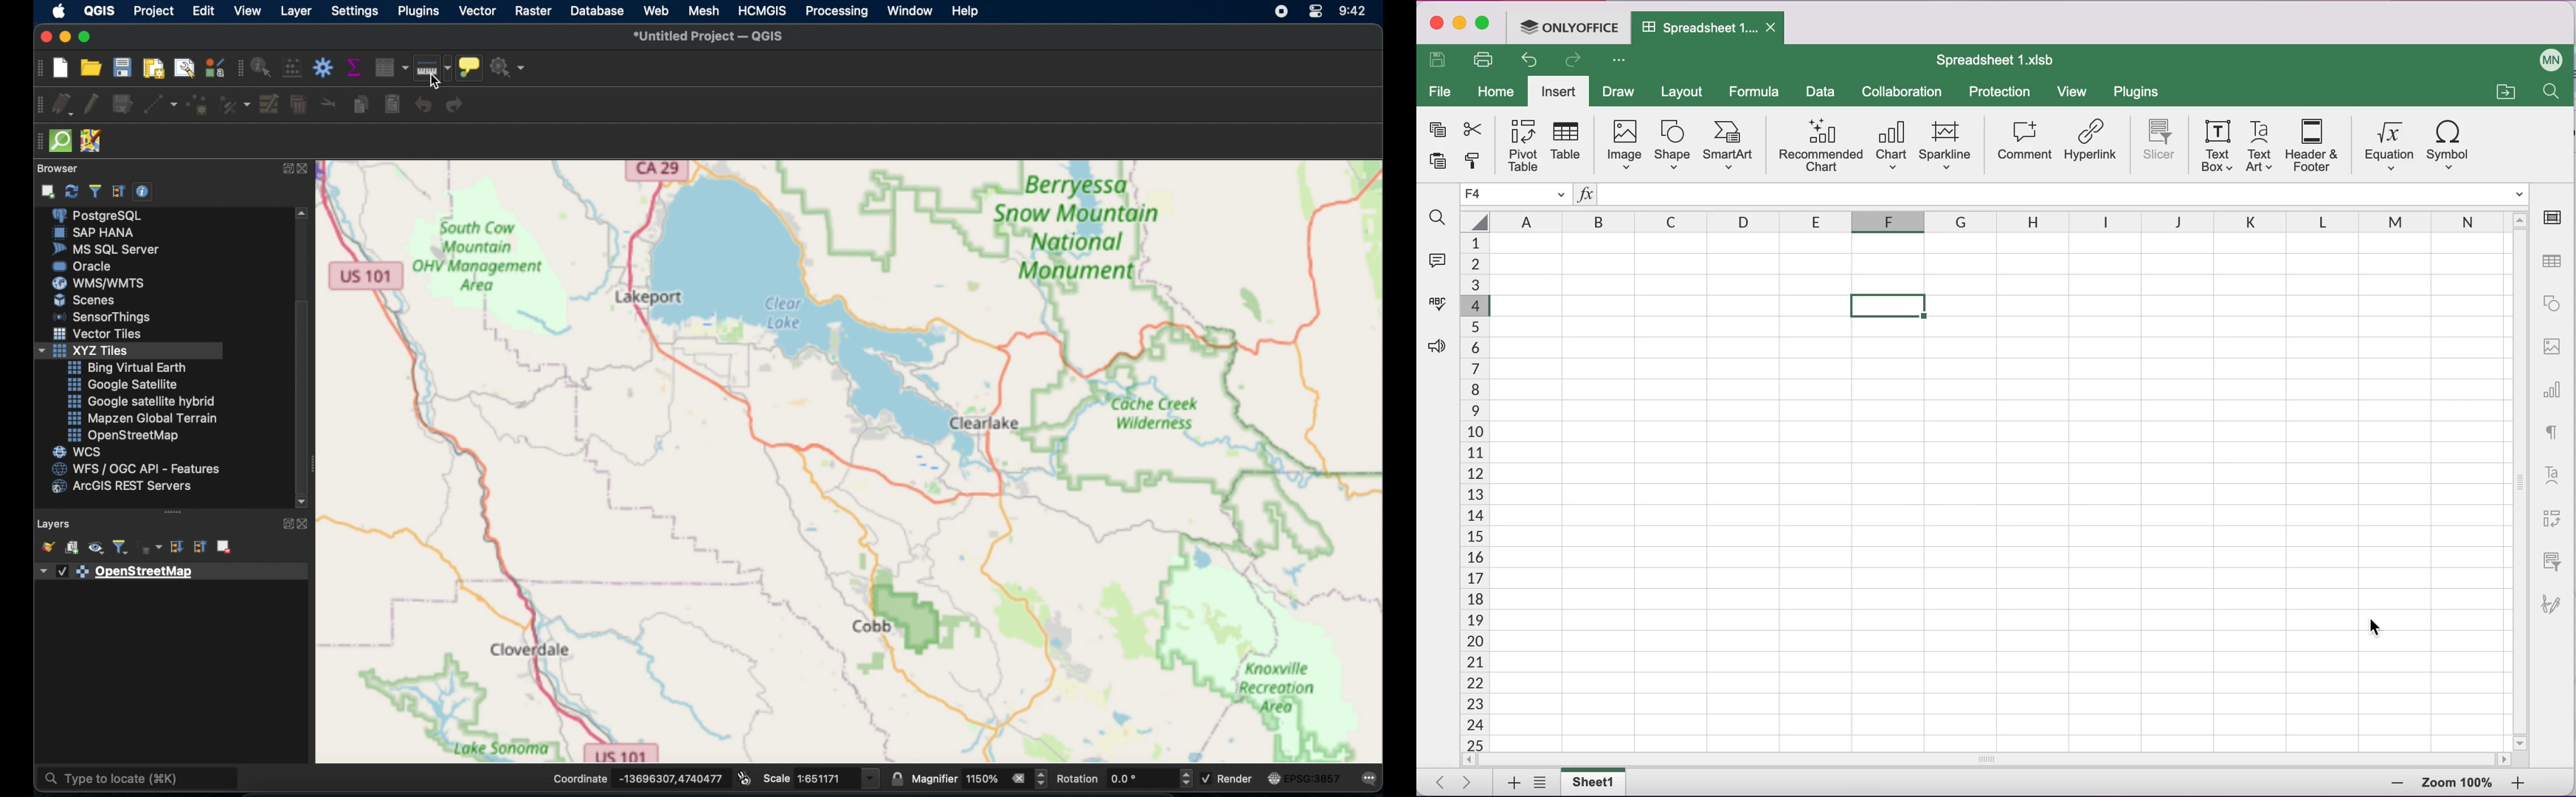  I want to click on selected cell, so click(1517, 194).